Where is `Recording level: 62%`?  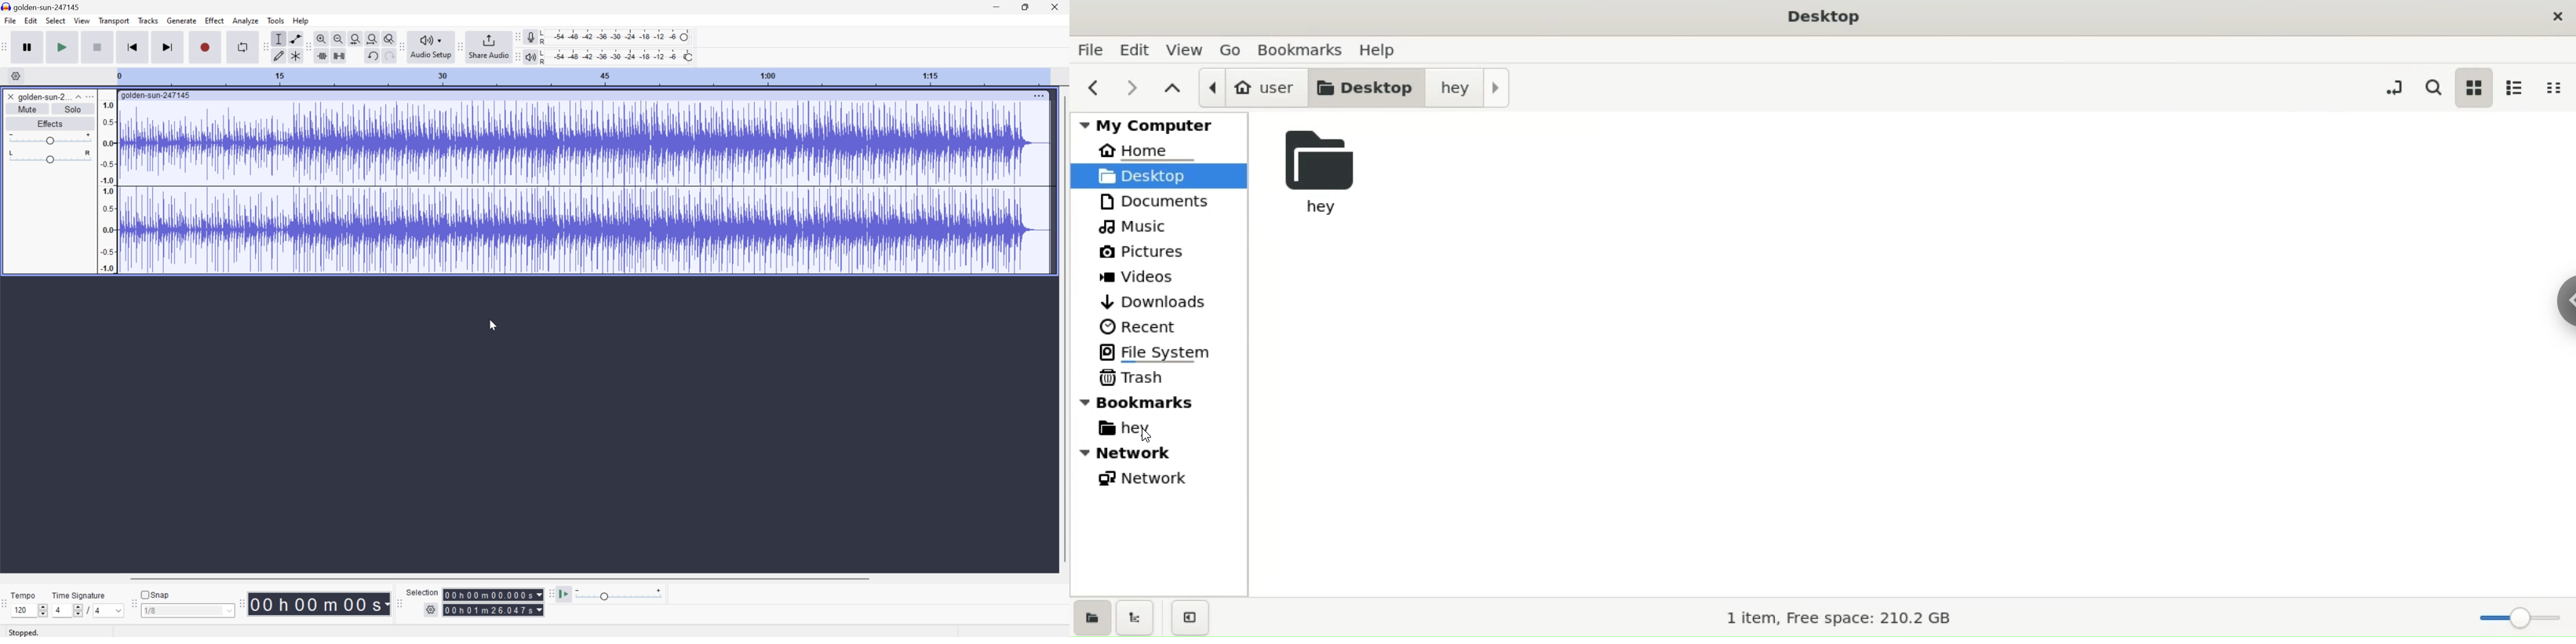
Recording level: 62% is located at coordinates (617, 37).